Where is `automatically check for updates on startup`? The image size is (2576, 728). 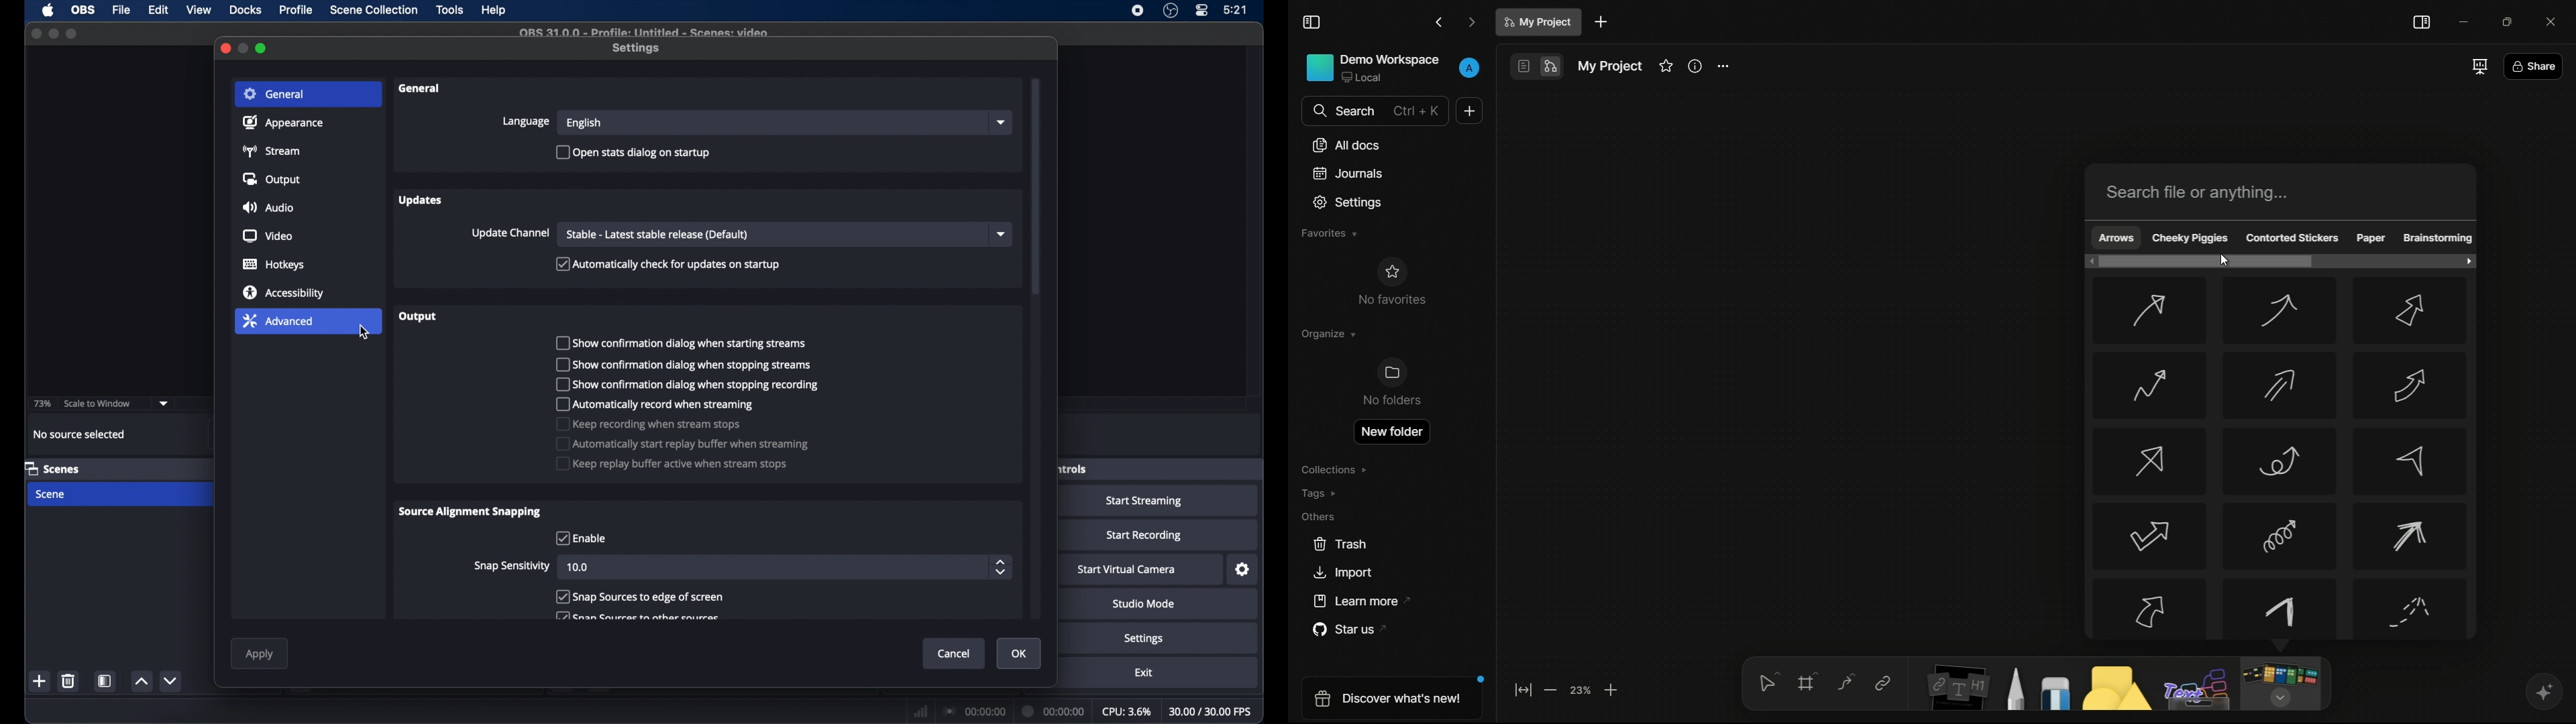 automatically check for updates on startup is located at coordinates (667, 264).